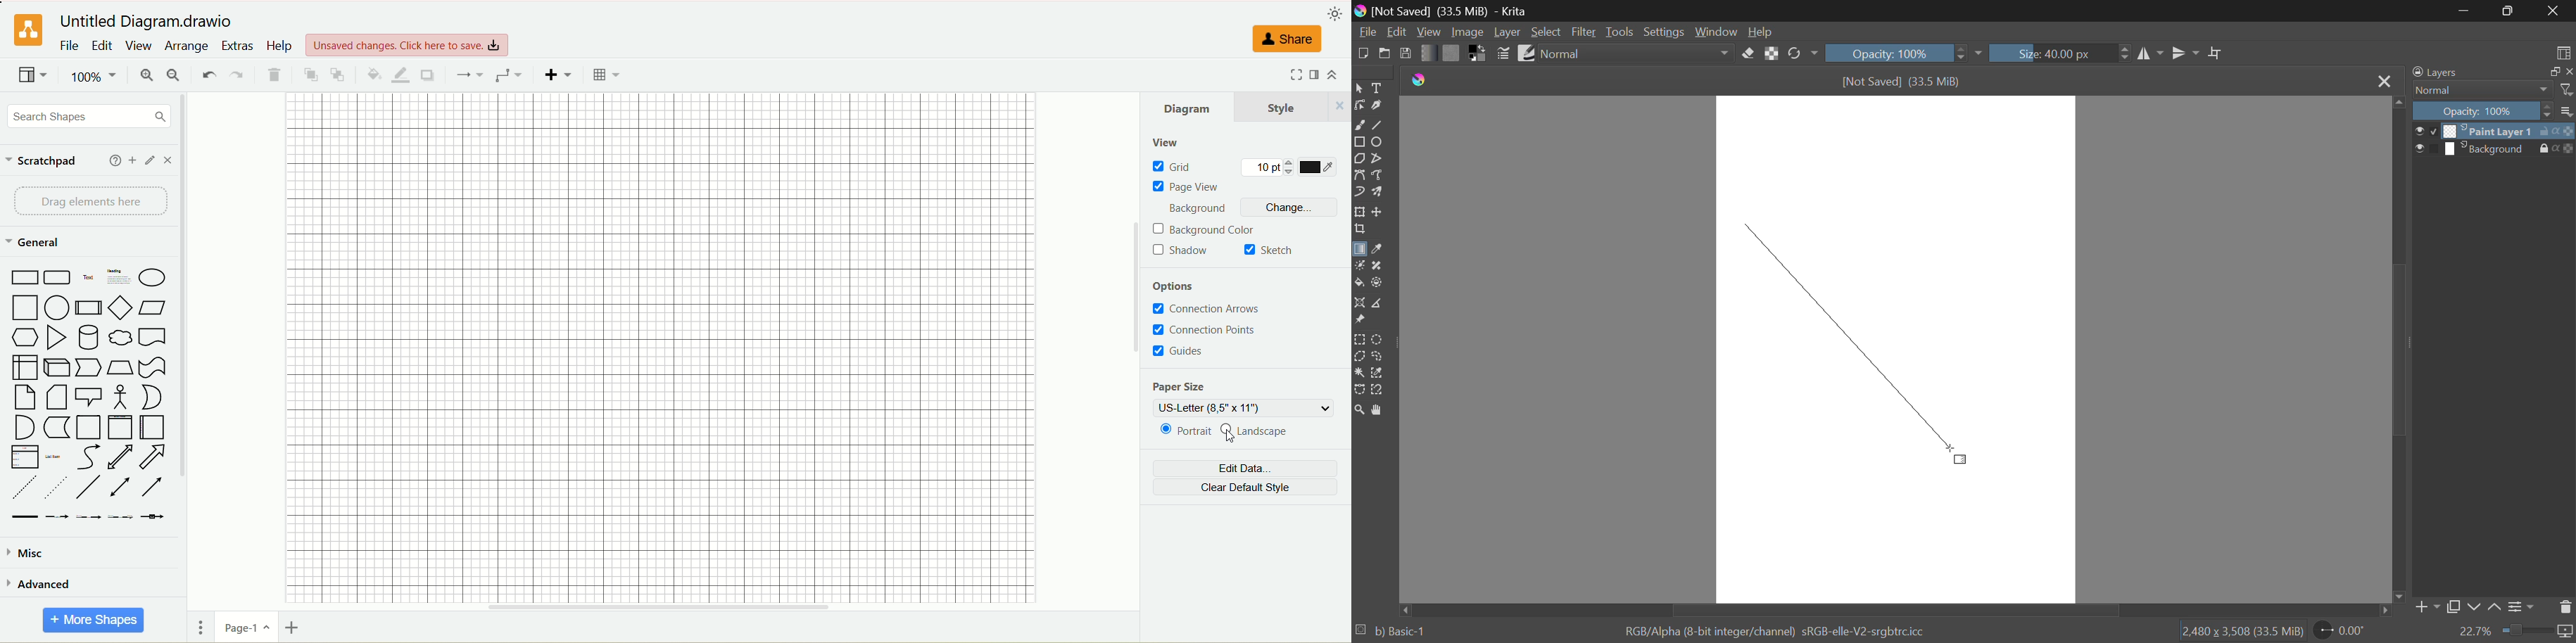  Describe the element at coordinates (238, 44) in the screenshot. I see `extras` at that location.